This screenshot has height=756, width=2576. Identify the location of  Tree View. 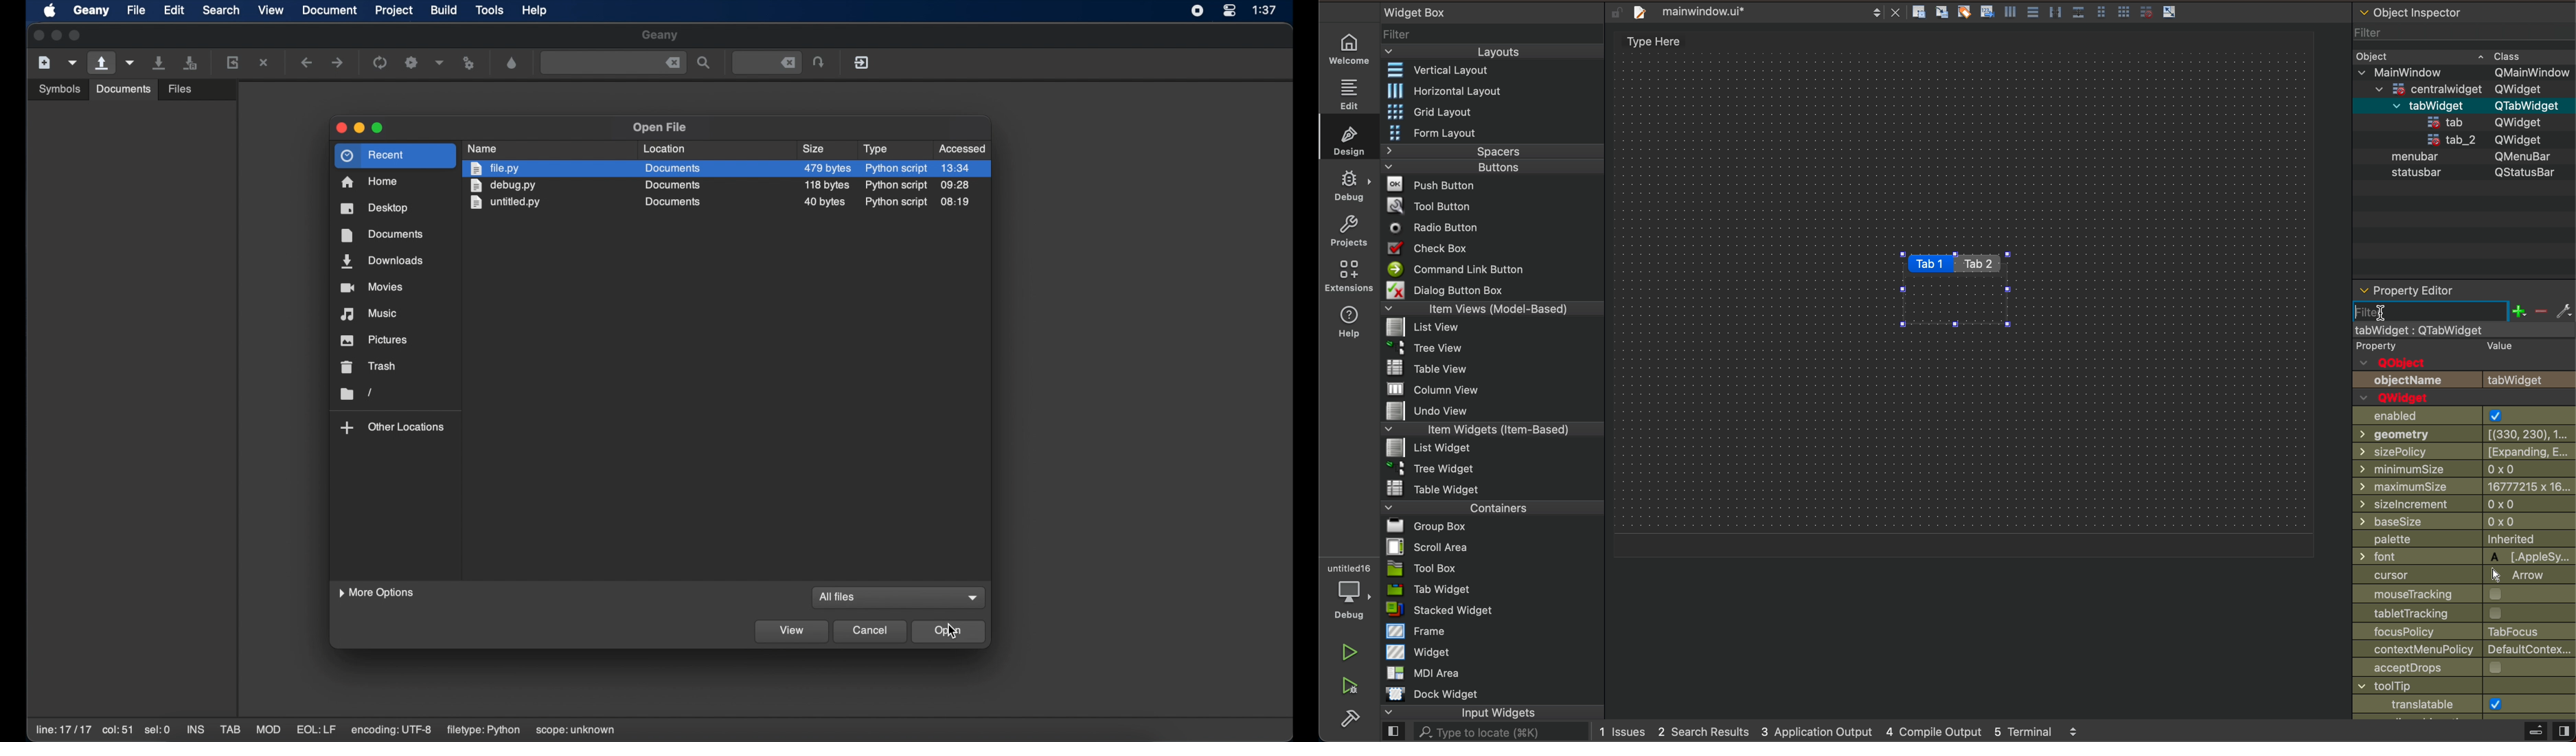
(1427, 347).